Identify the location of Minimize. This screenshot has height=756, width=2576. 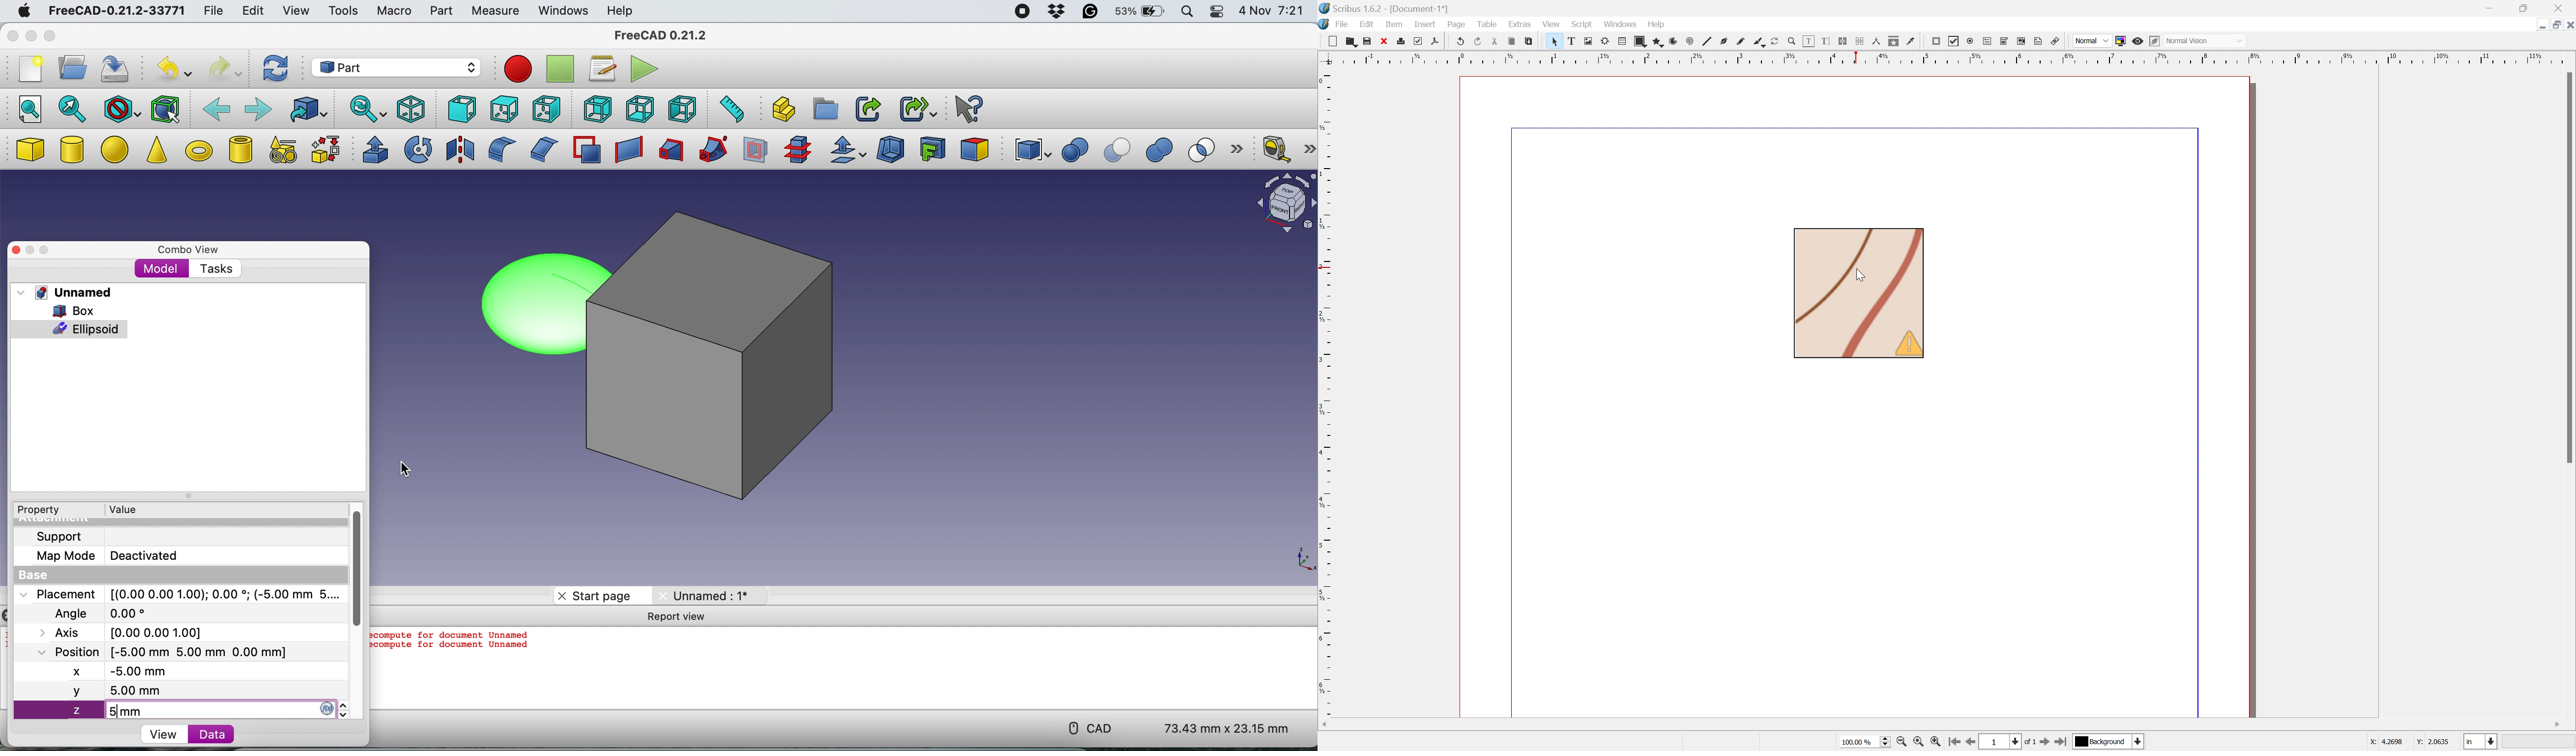
(2489, 8).